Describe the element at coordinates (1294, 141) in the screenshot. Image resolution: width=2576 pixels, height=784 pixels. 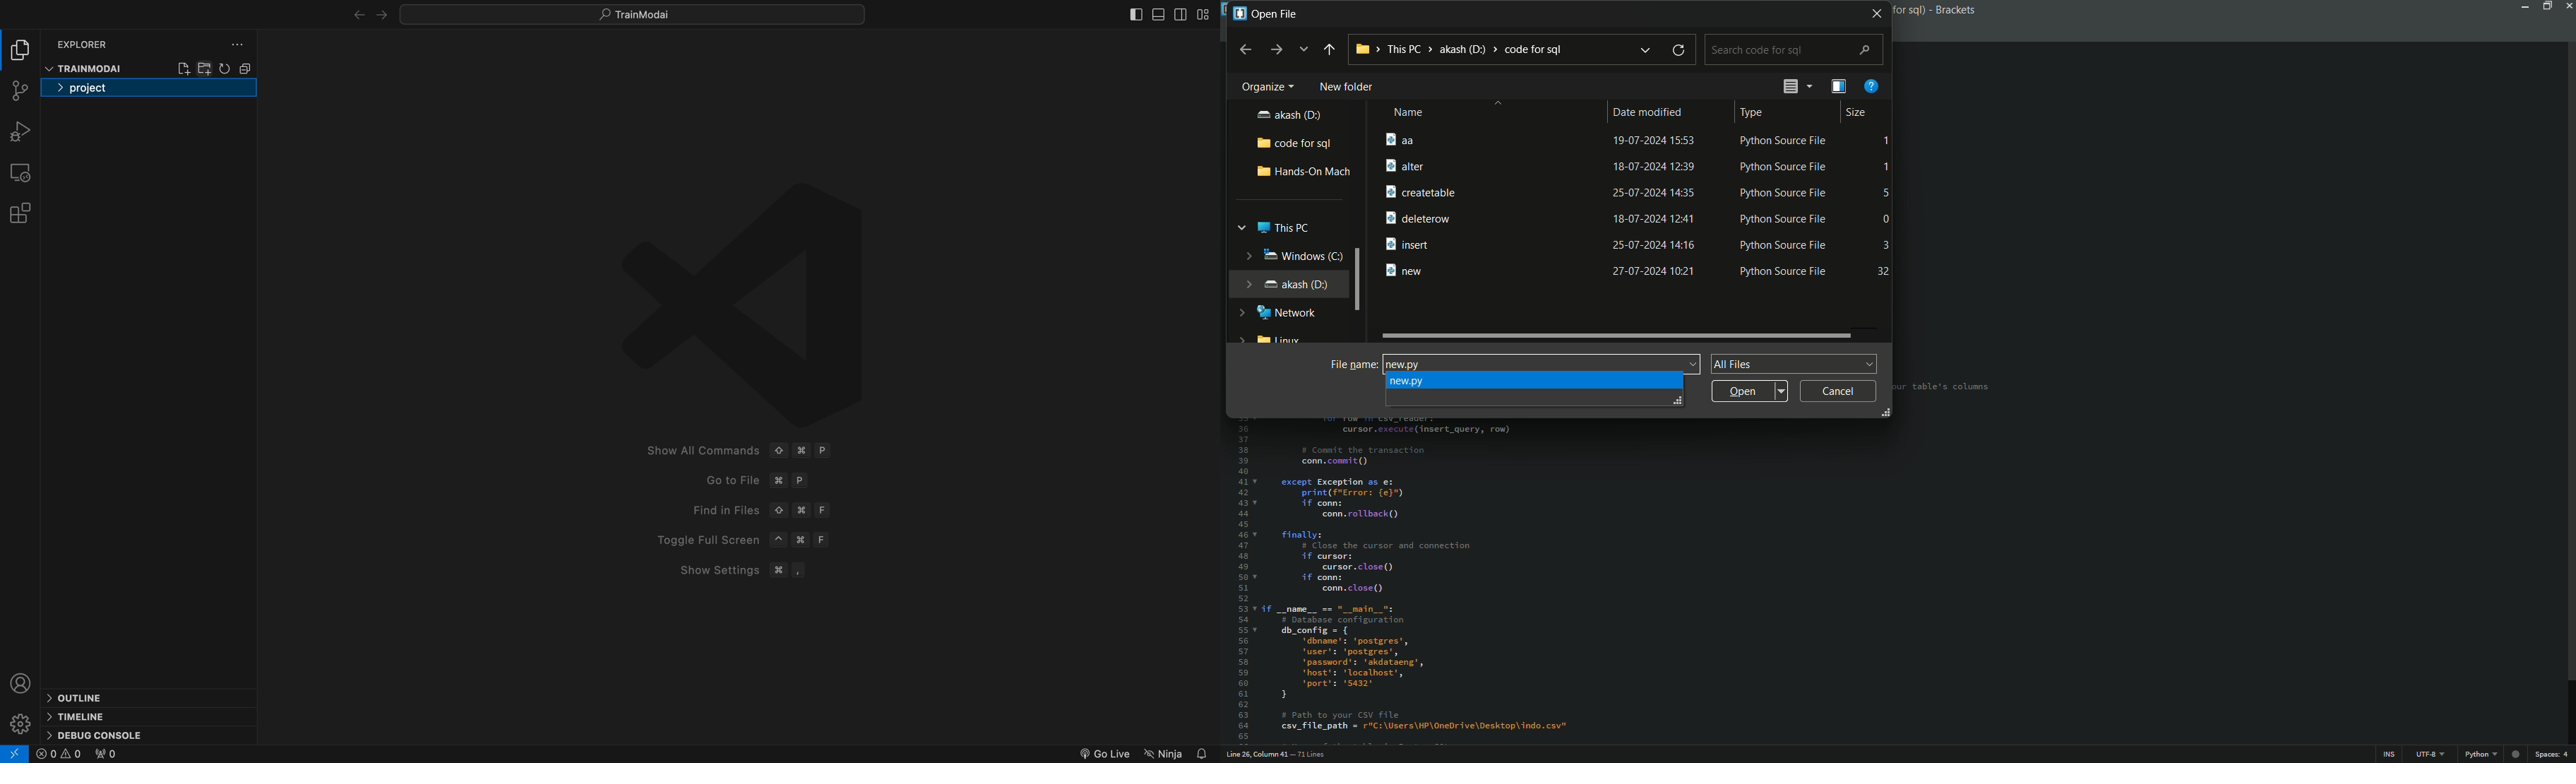
I see `code for sql` at that location.